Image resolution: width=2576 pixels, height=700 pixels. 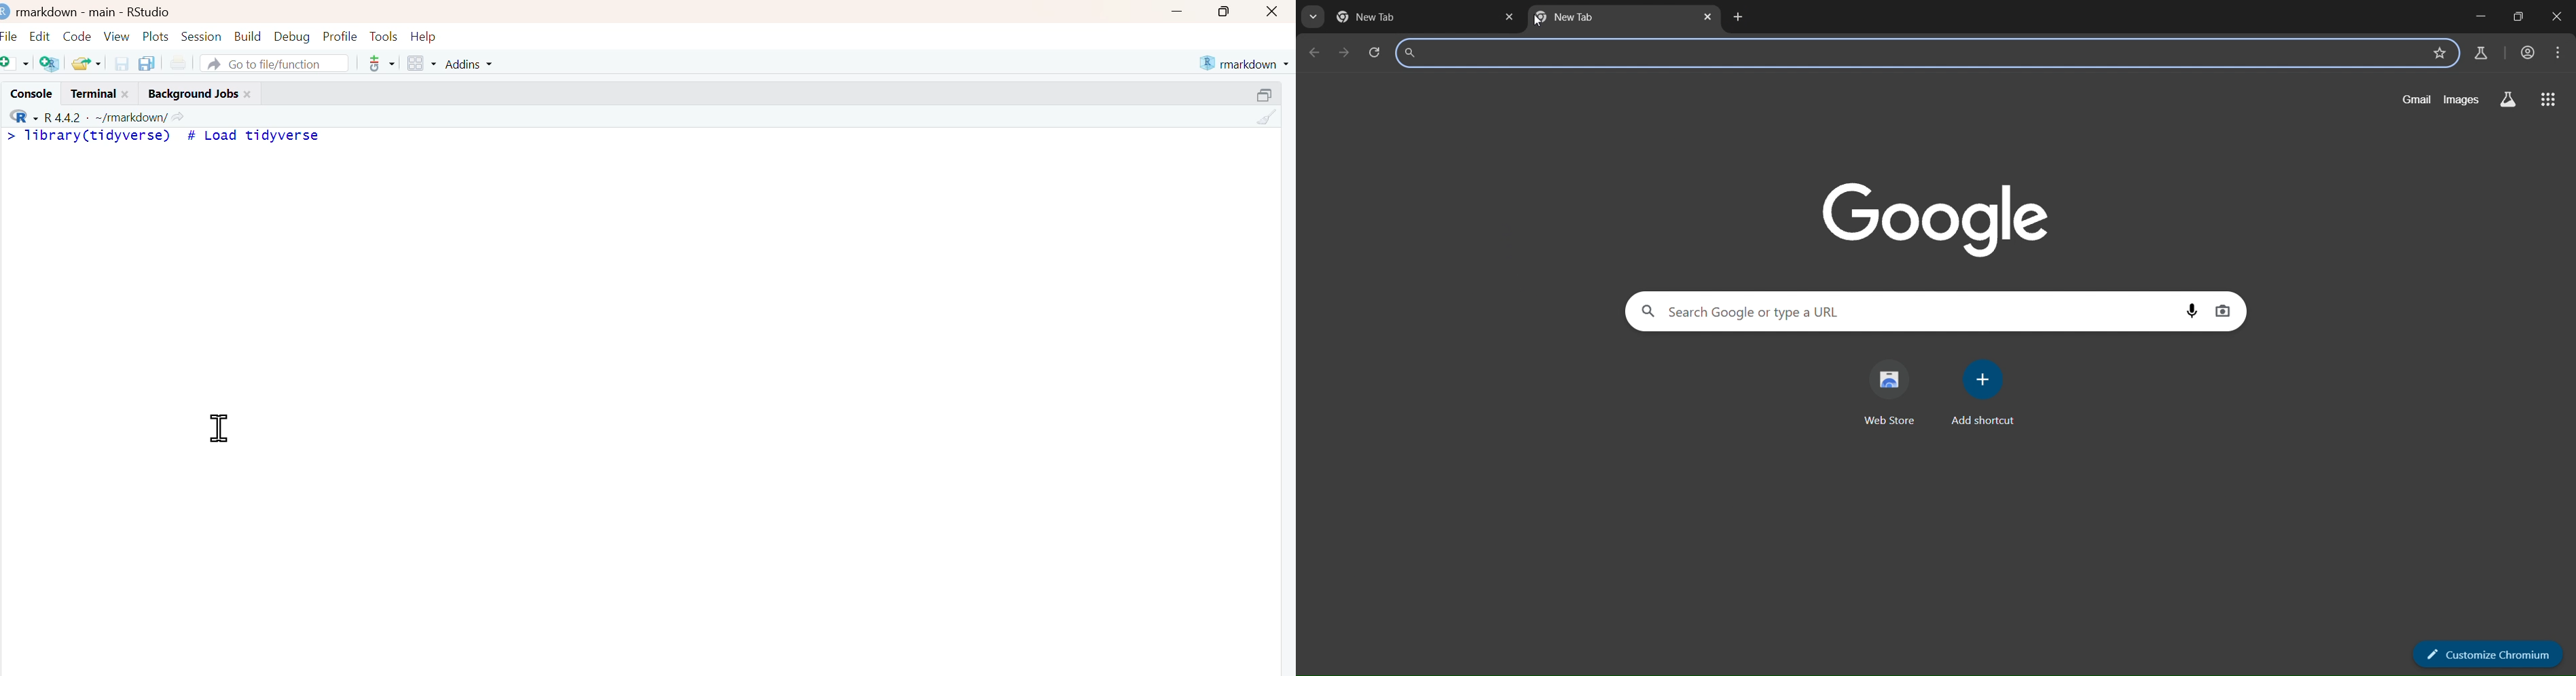 I want to click on image, so click(x=1938, y=215).